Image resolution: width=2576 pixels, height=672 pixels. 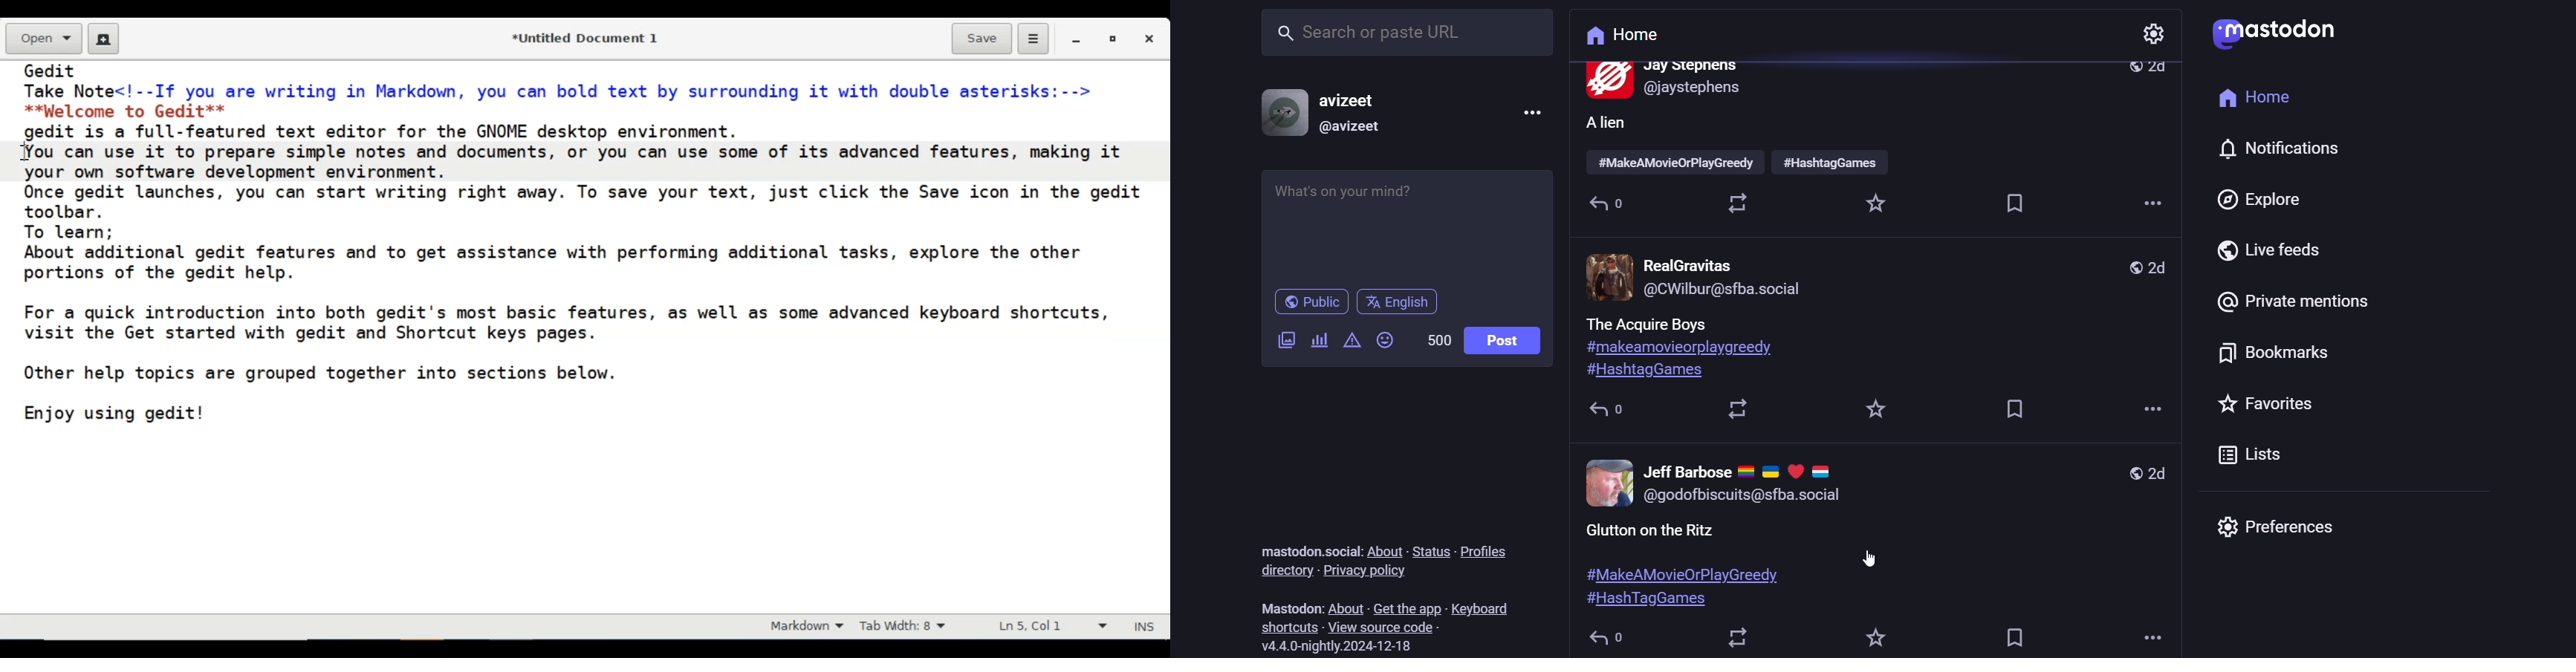 I want to click on Application menu, so click(x=1033, y=40).